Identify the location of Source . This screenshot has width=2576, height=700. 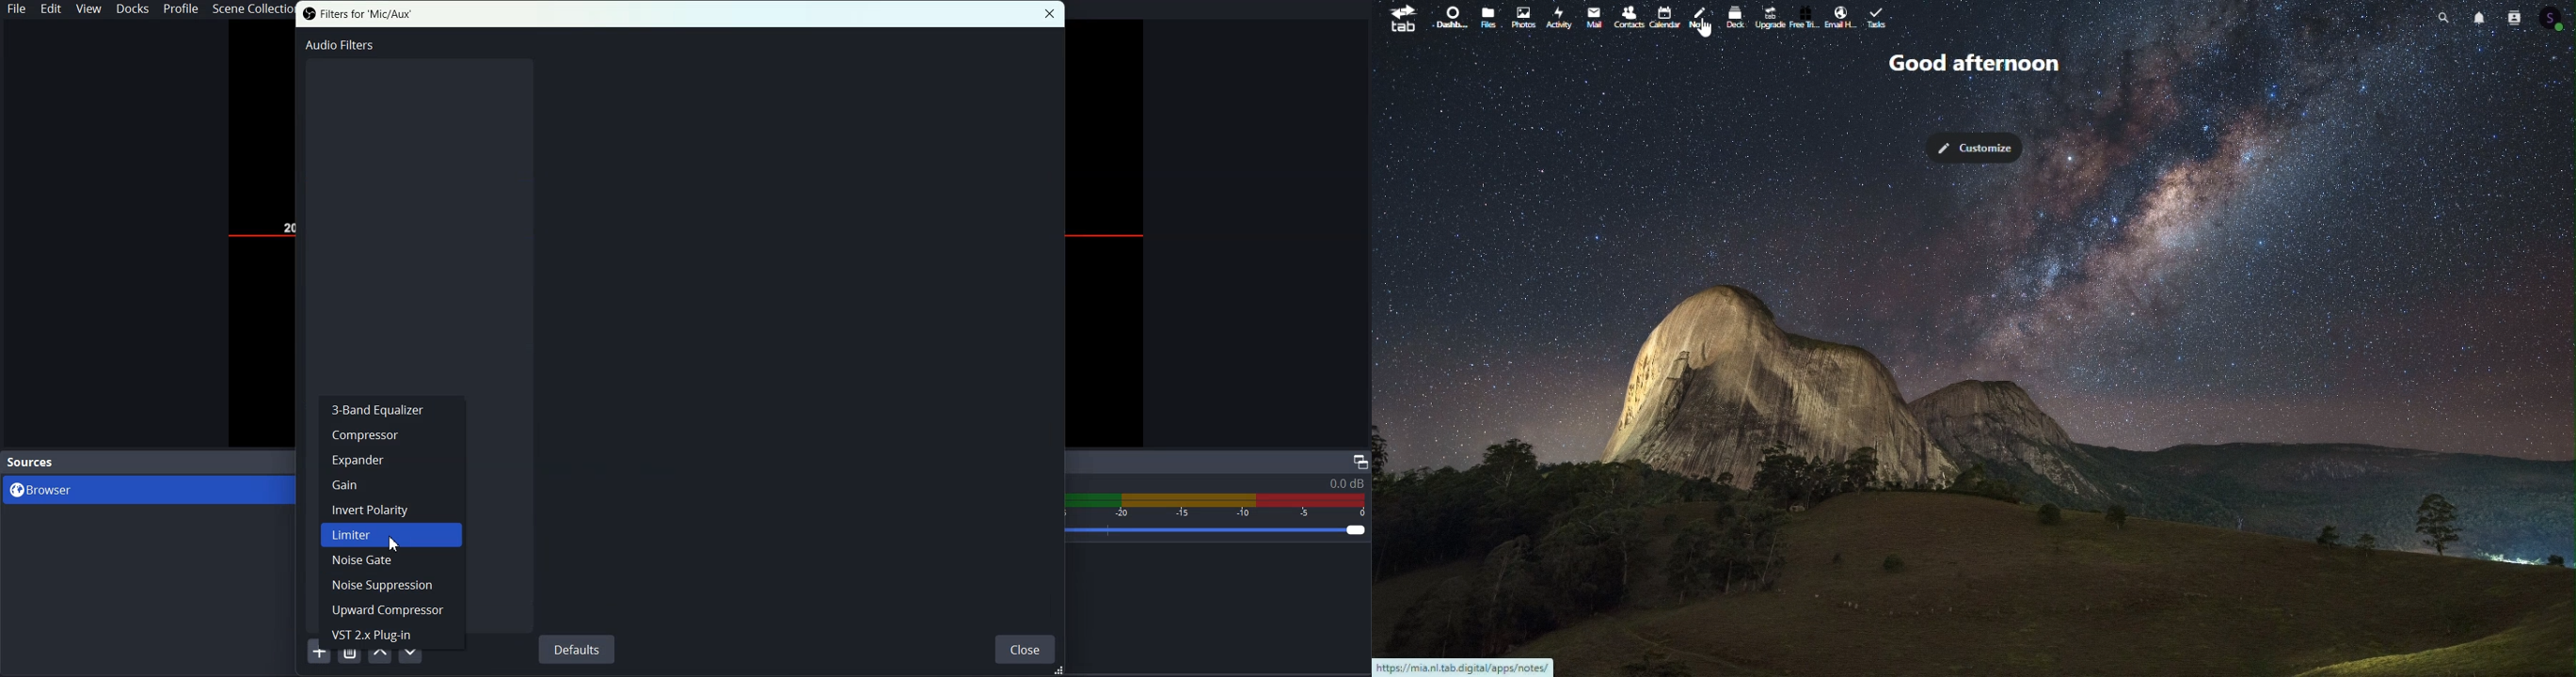
(32, 461).